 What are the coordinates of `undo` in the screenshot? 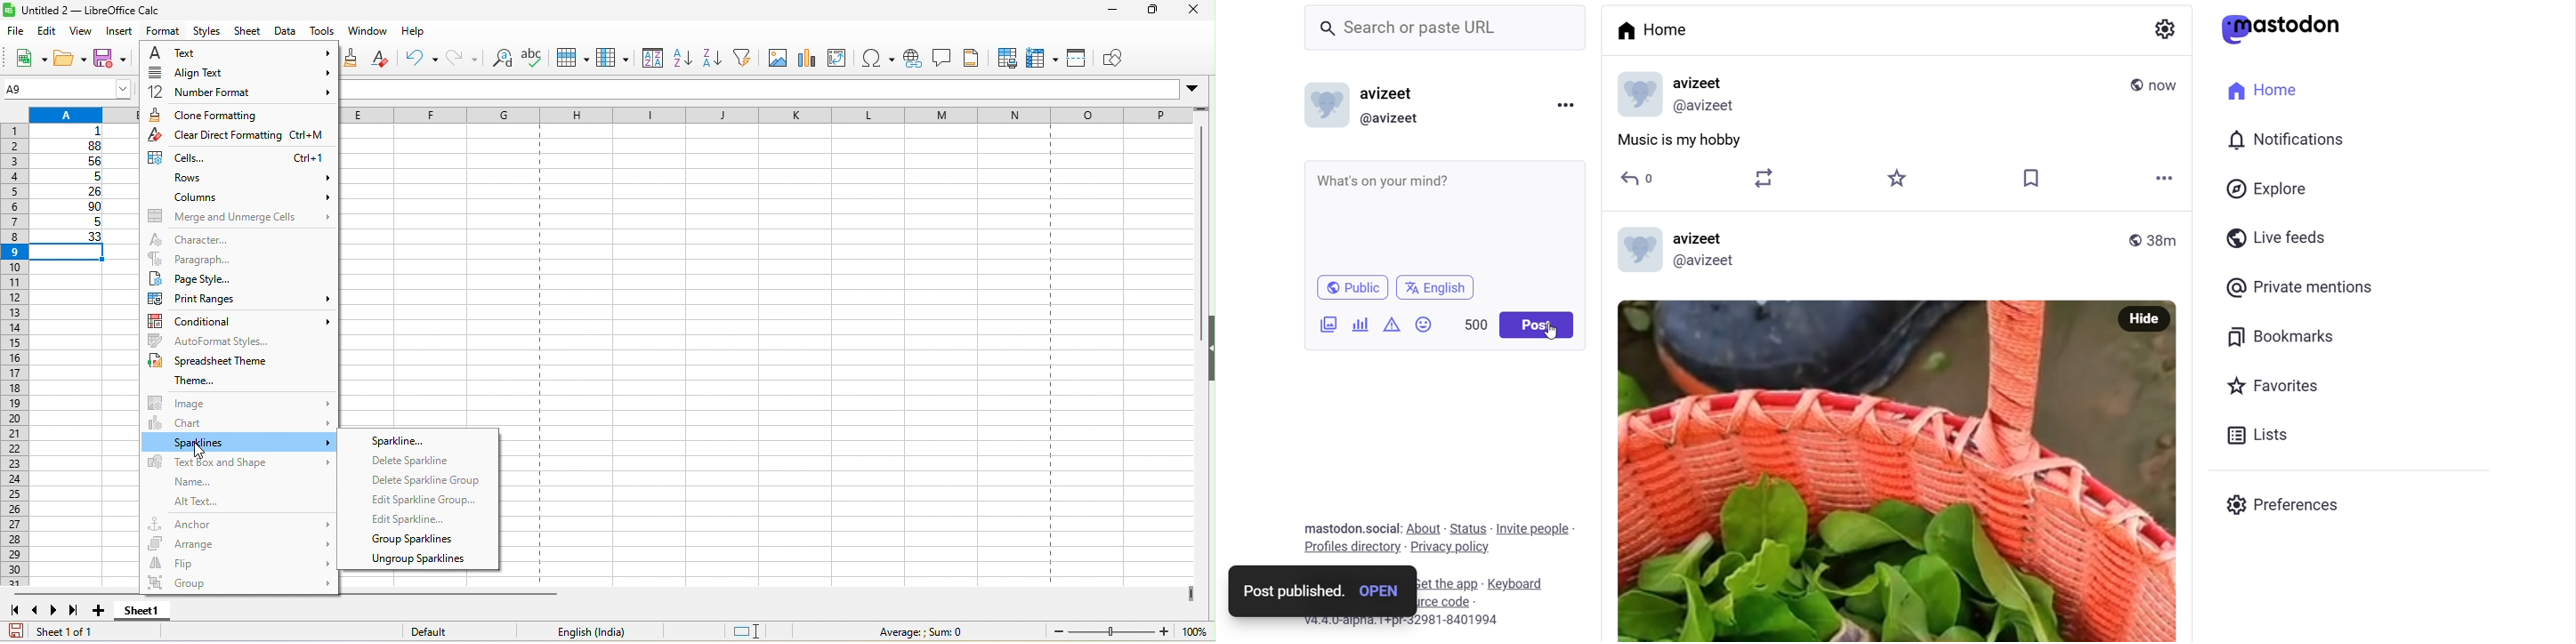 It's located at (422, 58).